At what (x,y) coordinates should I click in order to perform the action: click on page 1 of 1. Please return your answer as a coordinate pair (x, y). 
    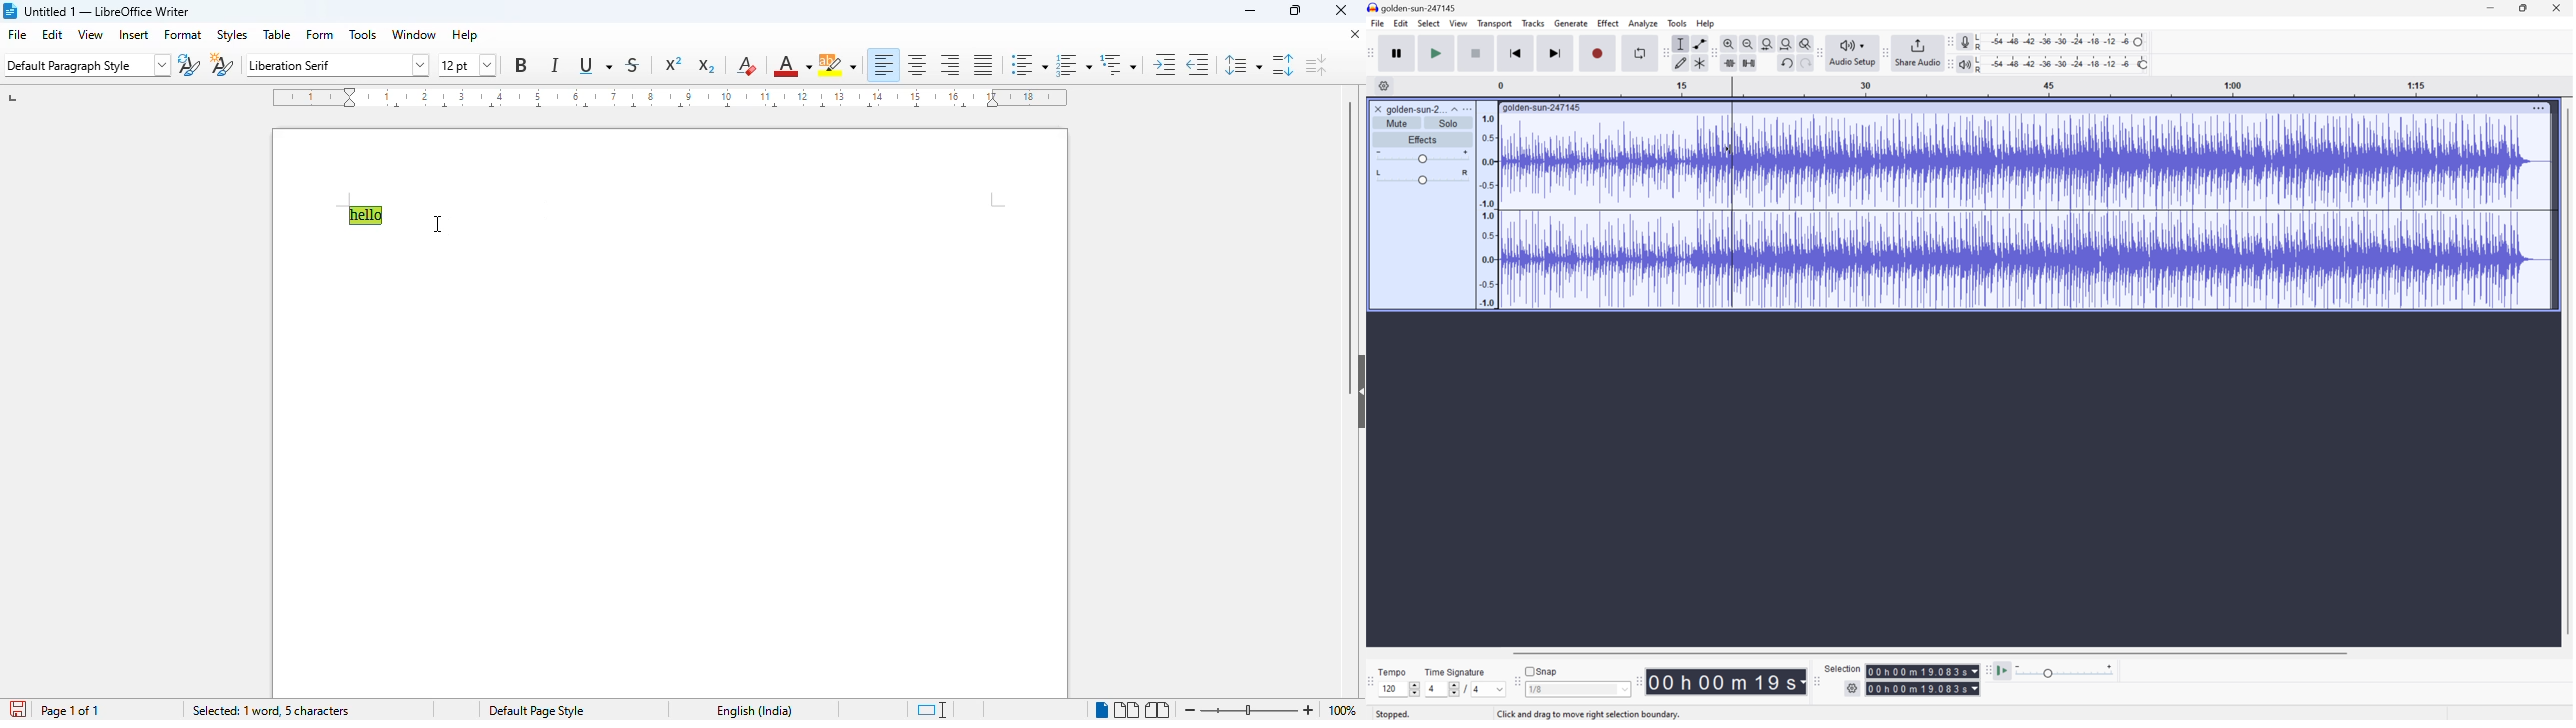
    Looking at the image, I should click on (70, 710).